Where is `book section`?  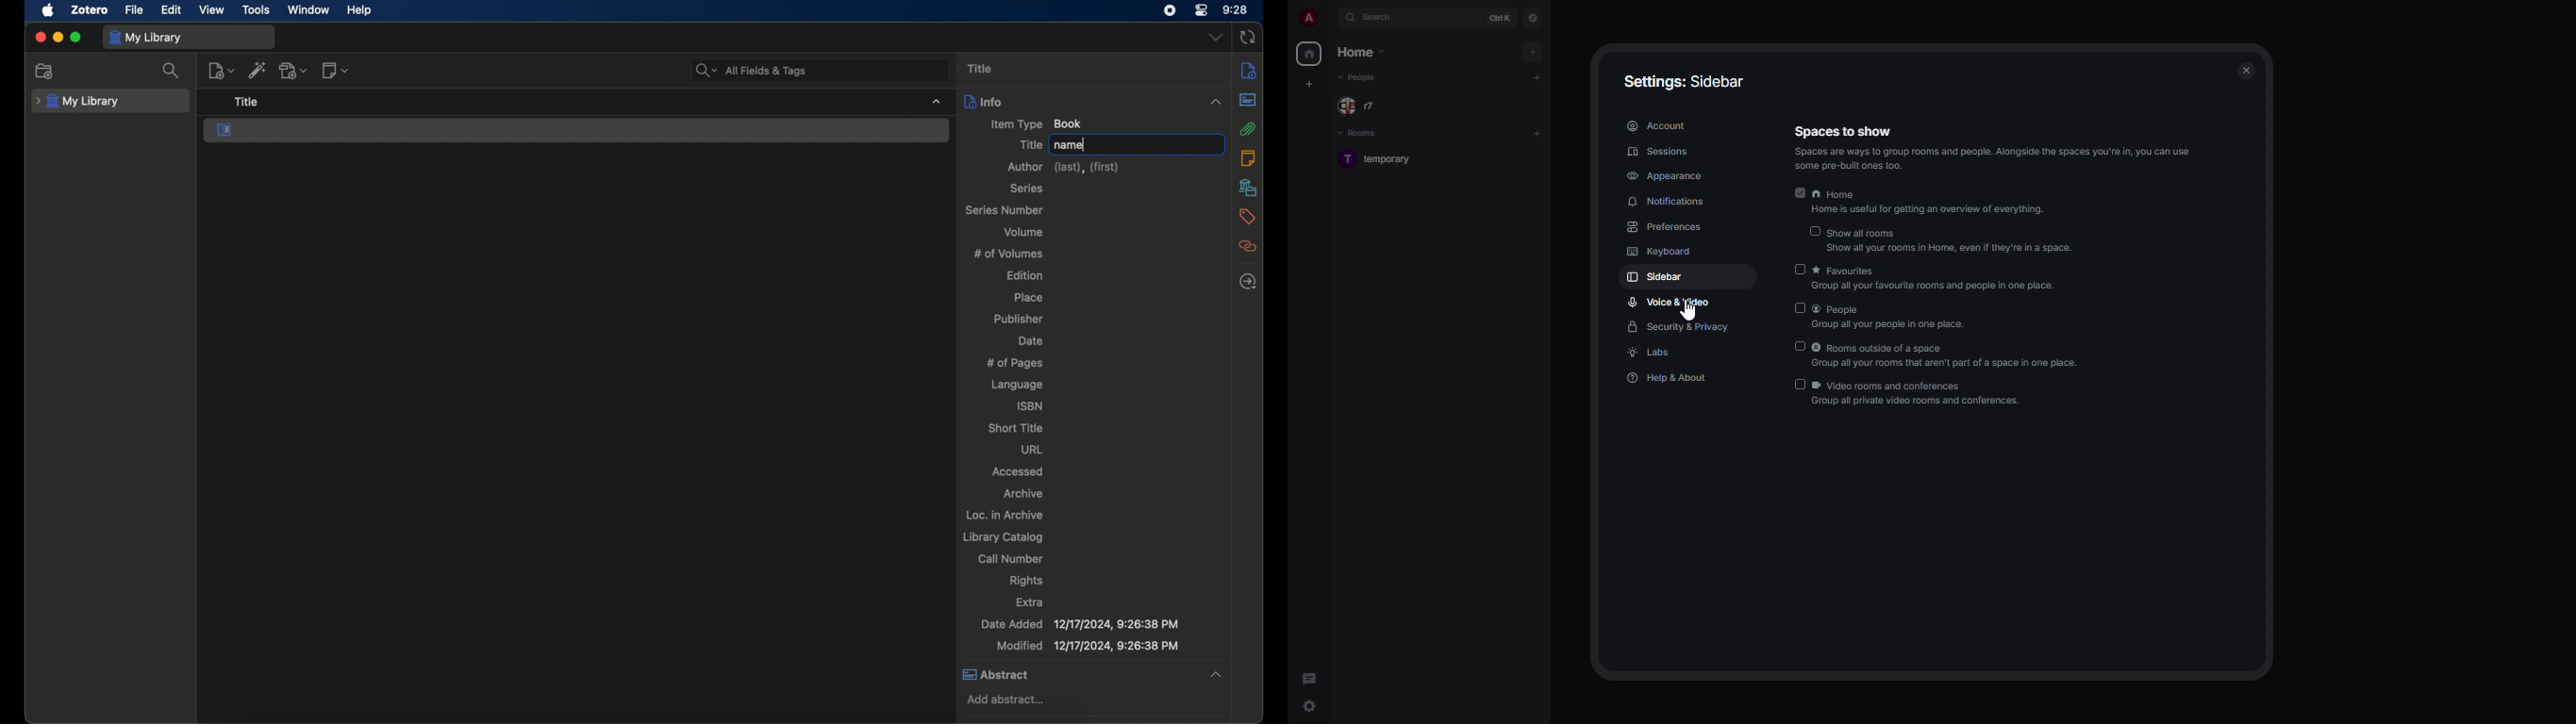
book section is located at coordinates (575, 131).